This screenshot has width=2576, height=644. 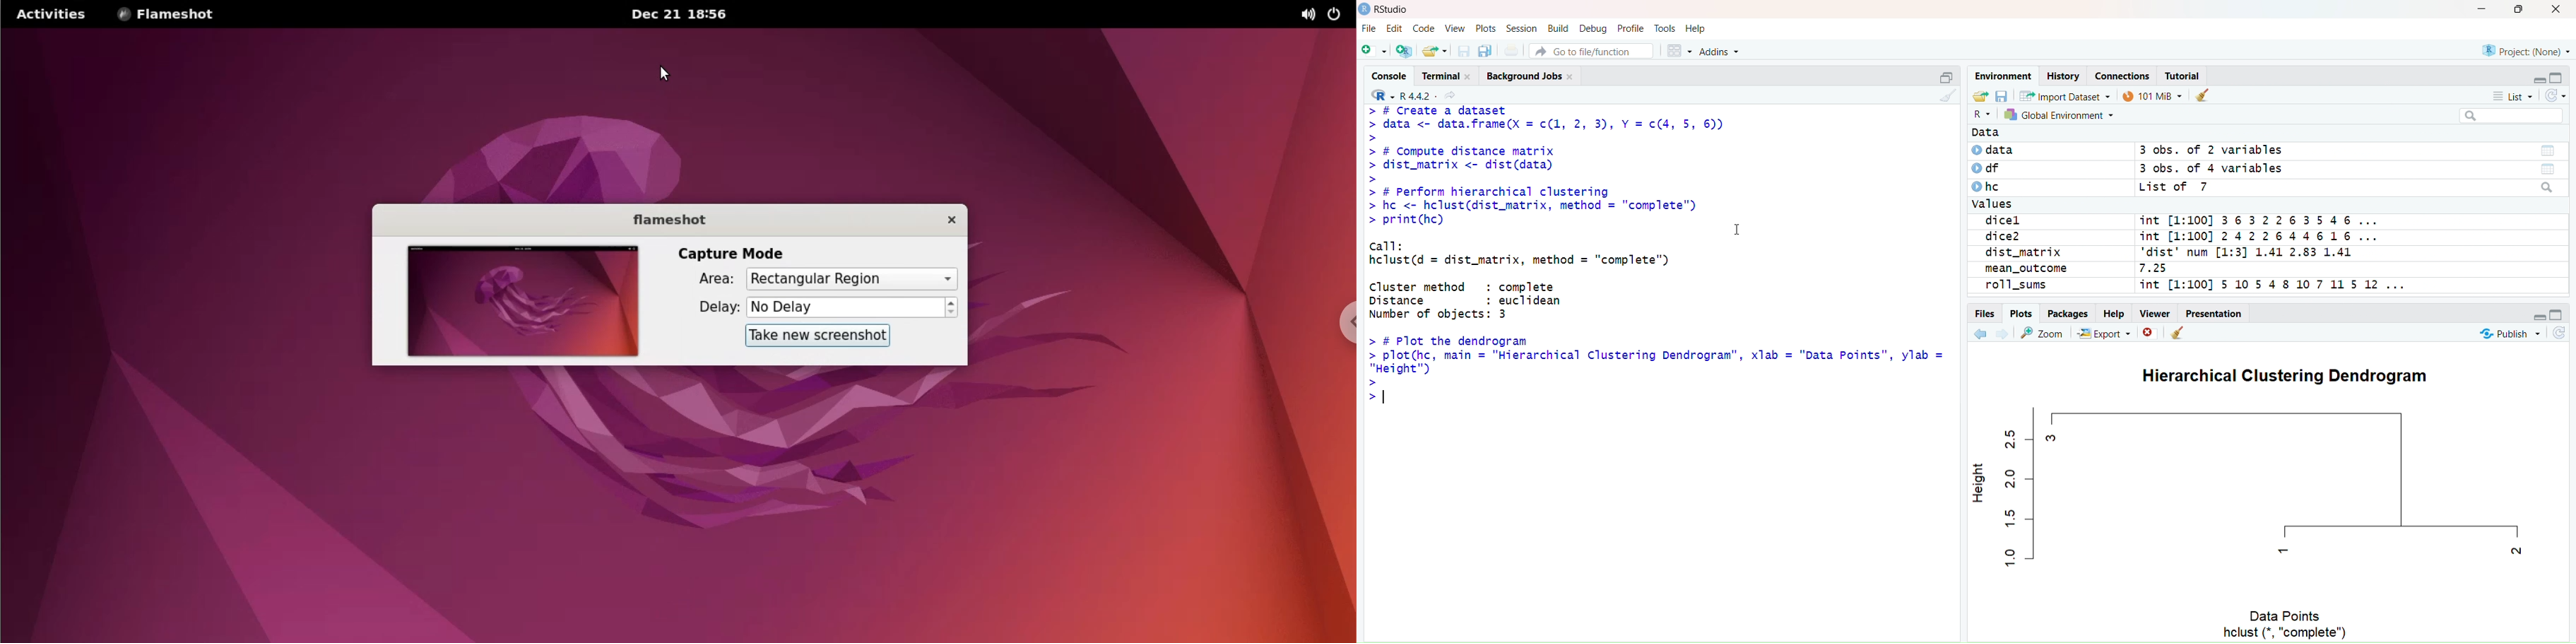 I want to click on RStudio, so click(x=1388, y=11).